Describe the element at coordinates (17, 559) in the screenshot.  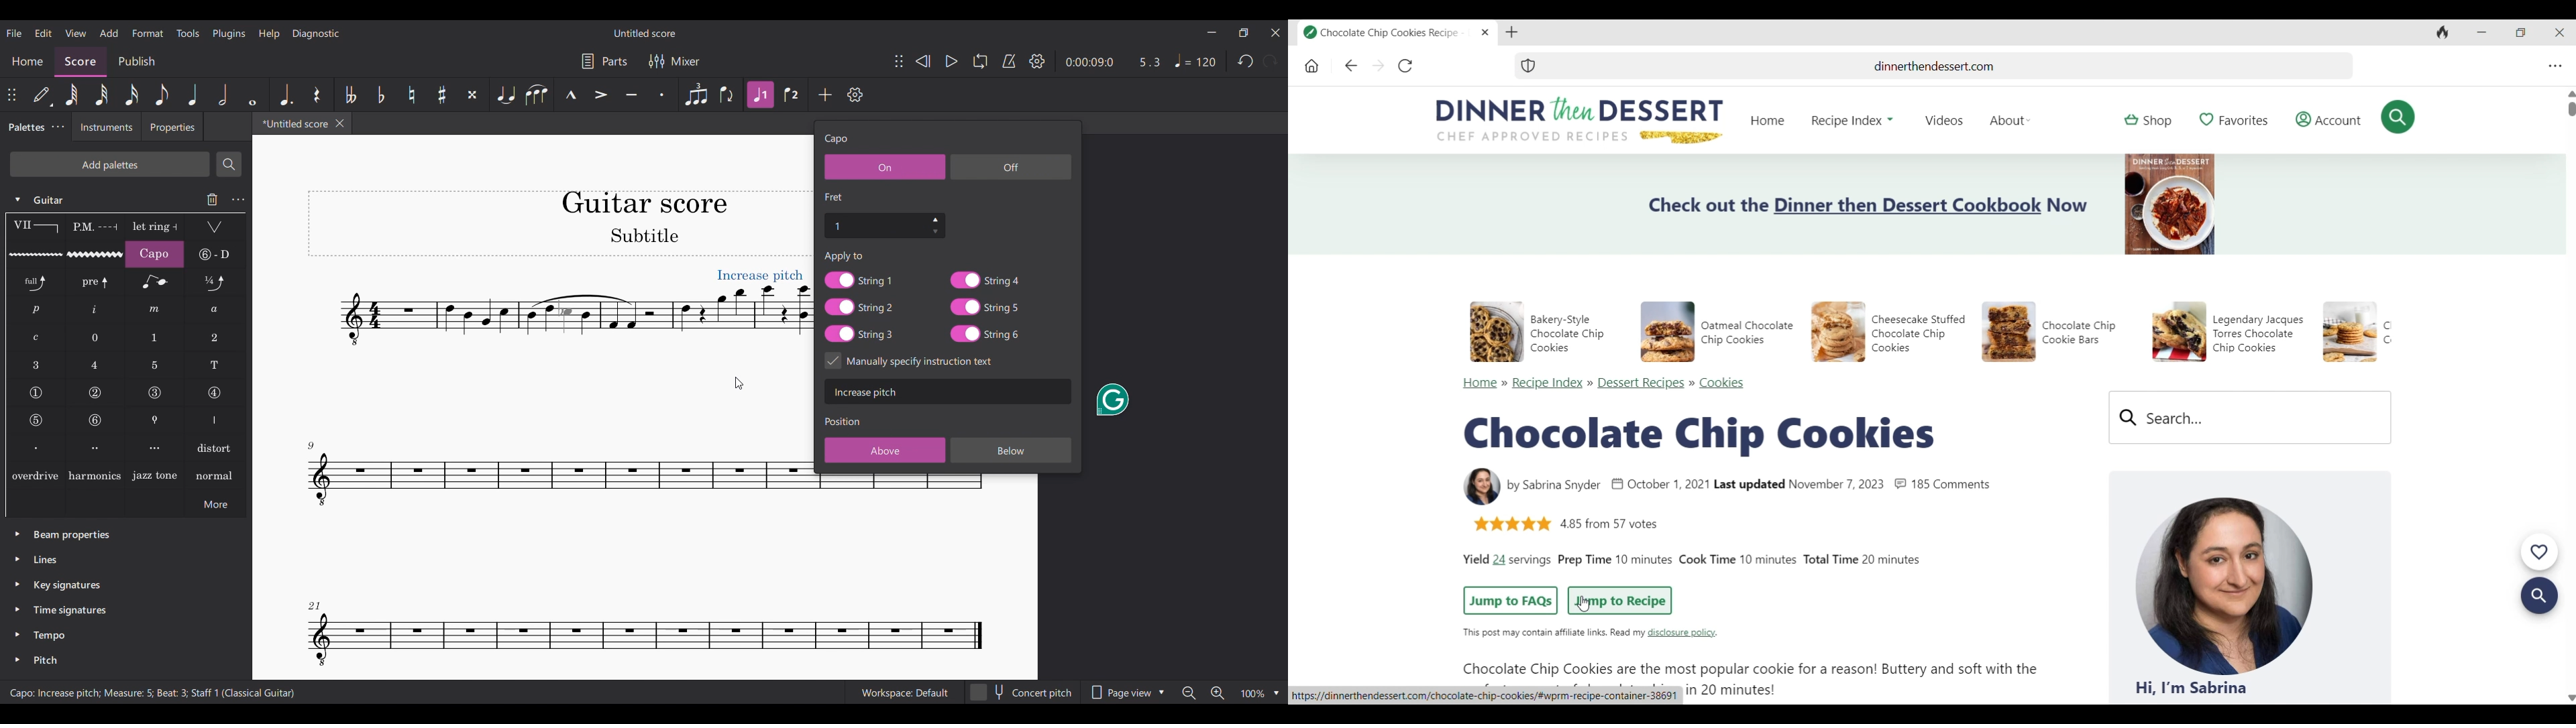
I see `Click to expand lines palette` at that location.